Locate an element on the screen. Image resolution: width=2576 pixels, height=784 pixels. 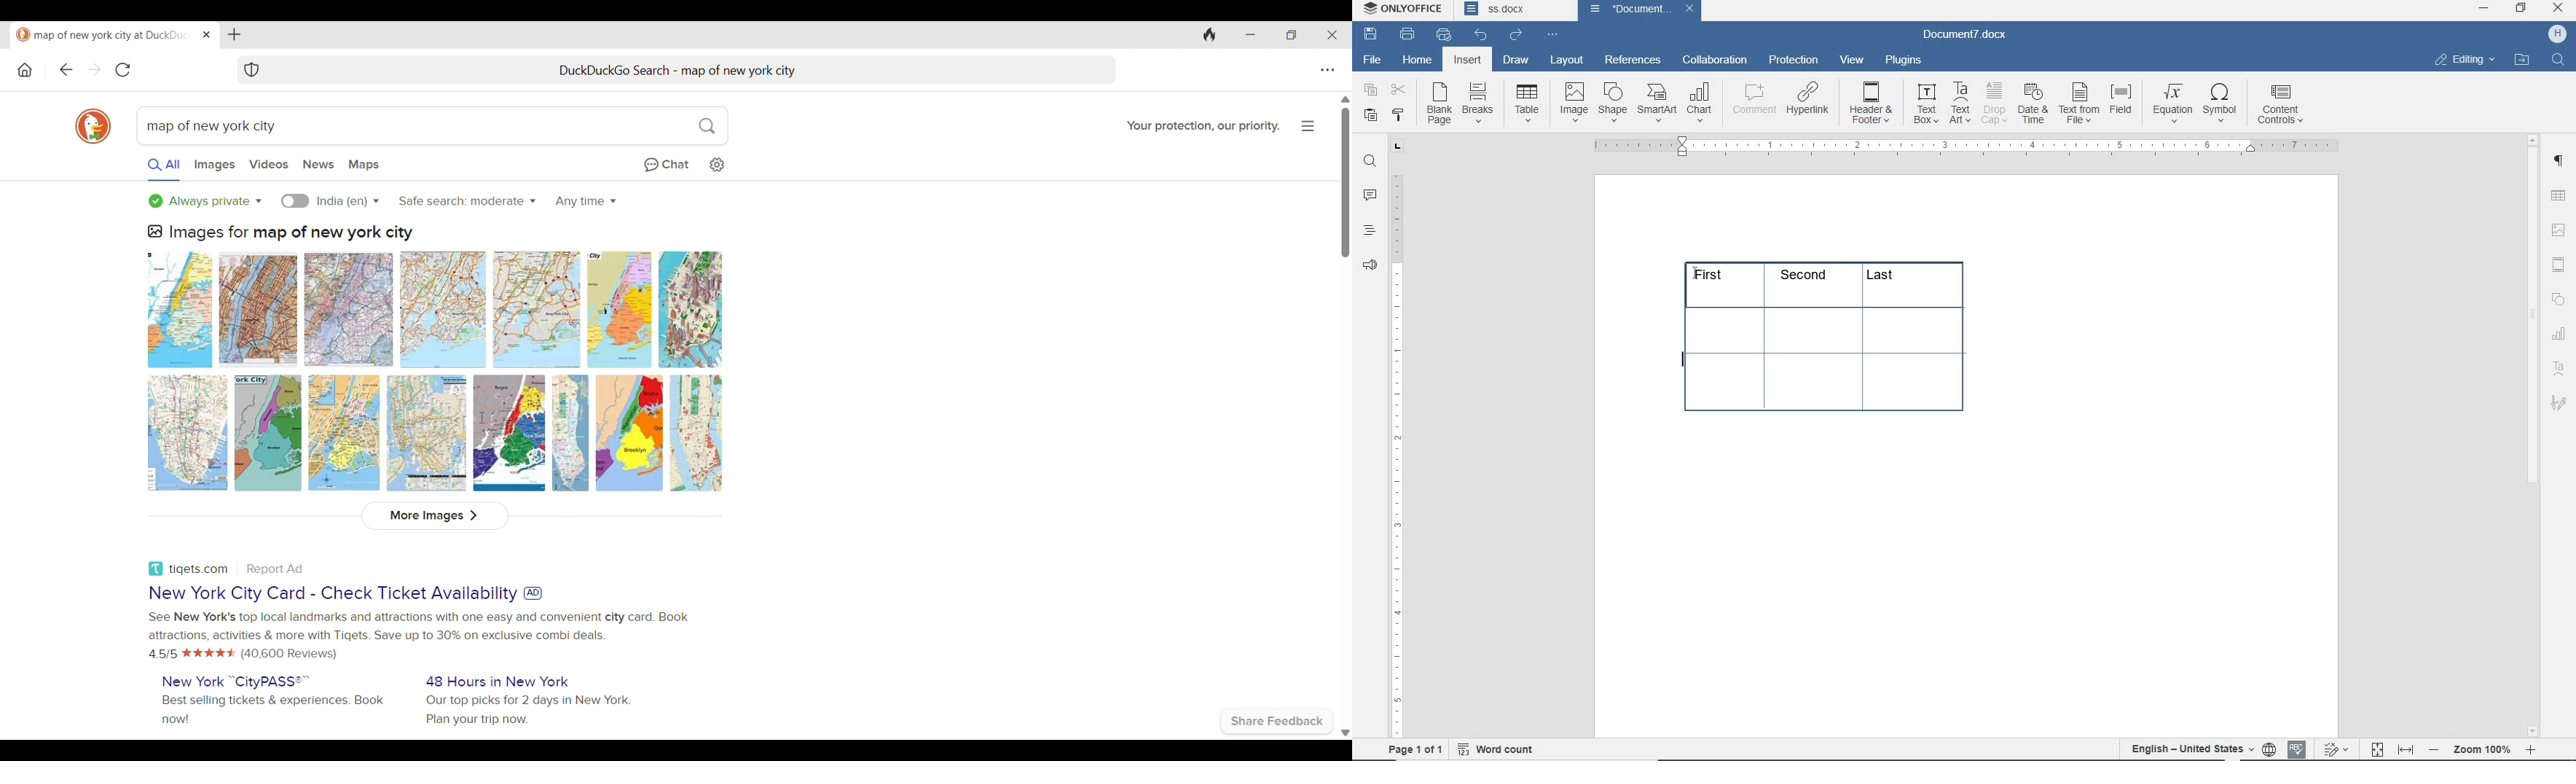
fit to page is located at coordinates (2376, 747).